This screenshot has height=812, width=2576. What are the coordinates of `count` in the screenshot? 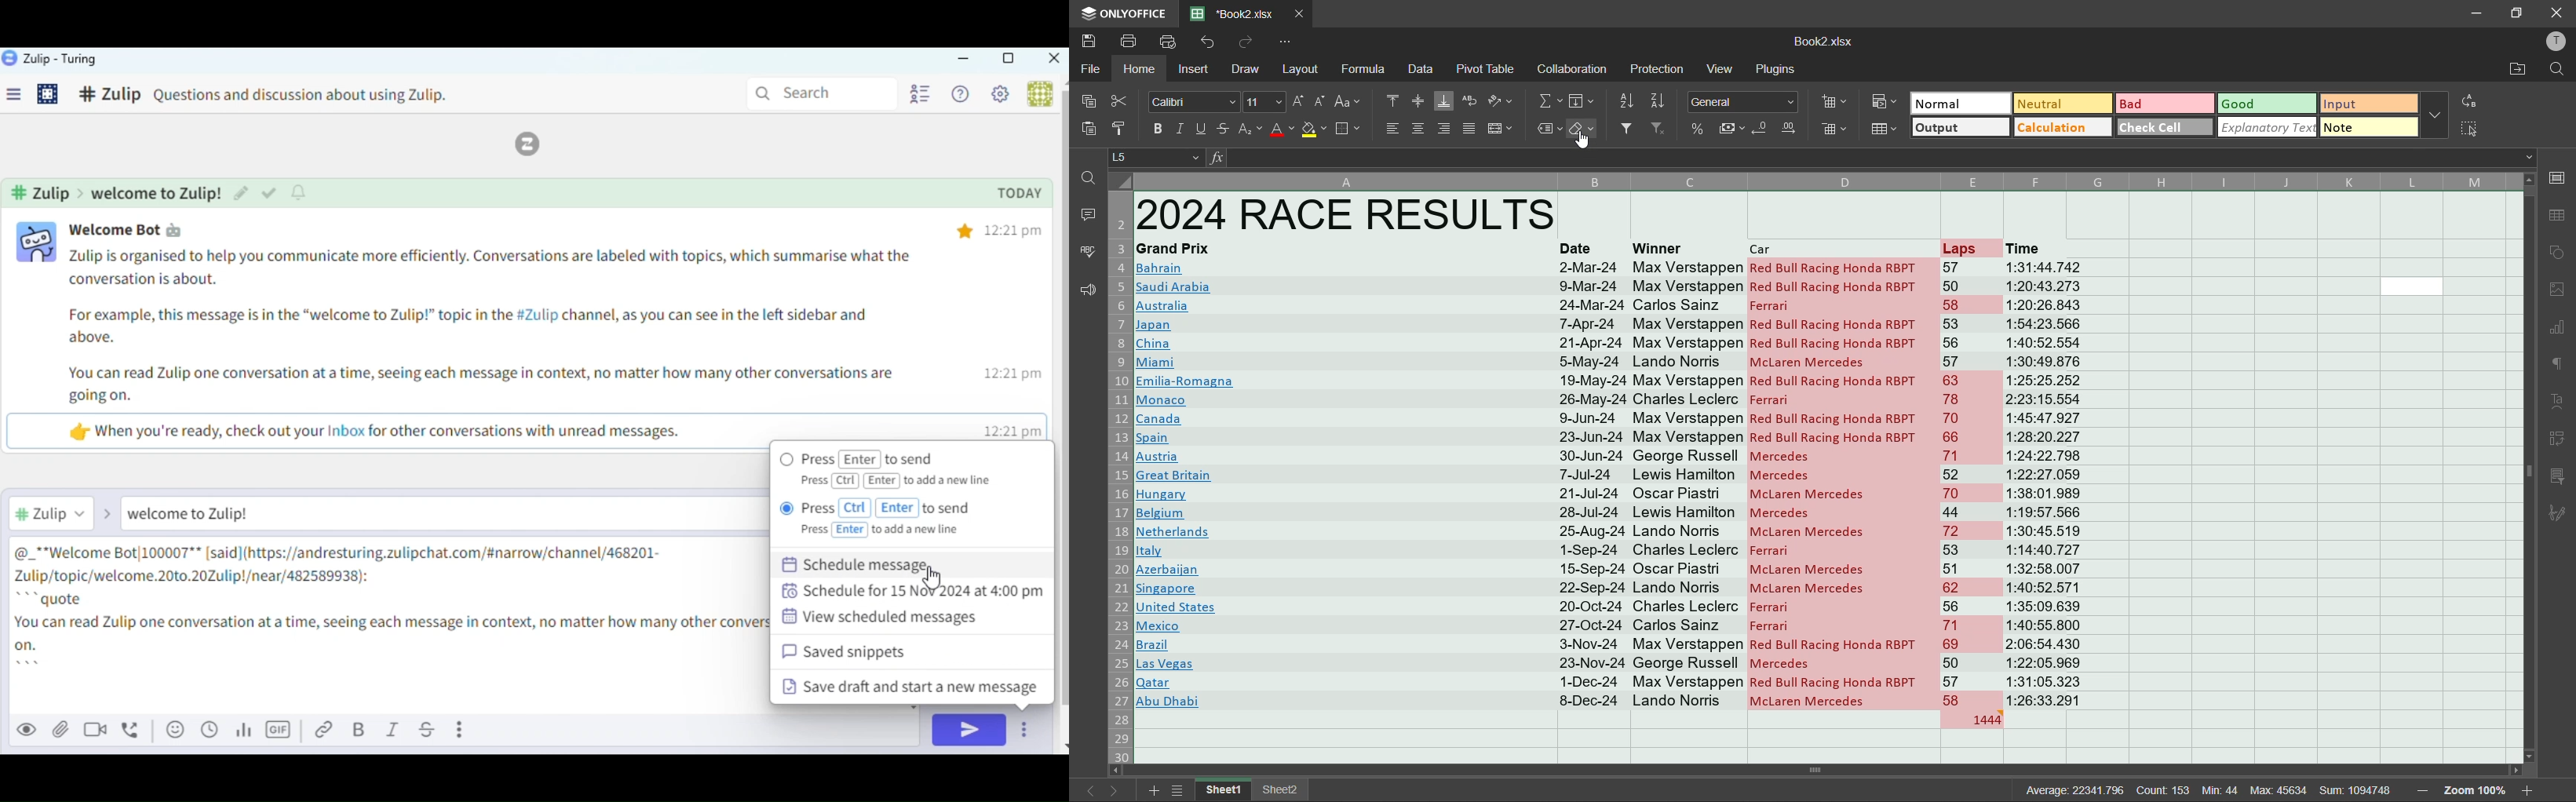 It's located at (2165, 789).